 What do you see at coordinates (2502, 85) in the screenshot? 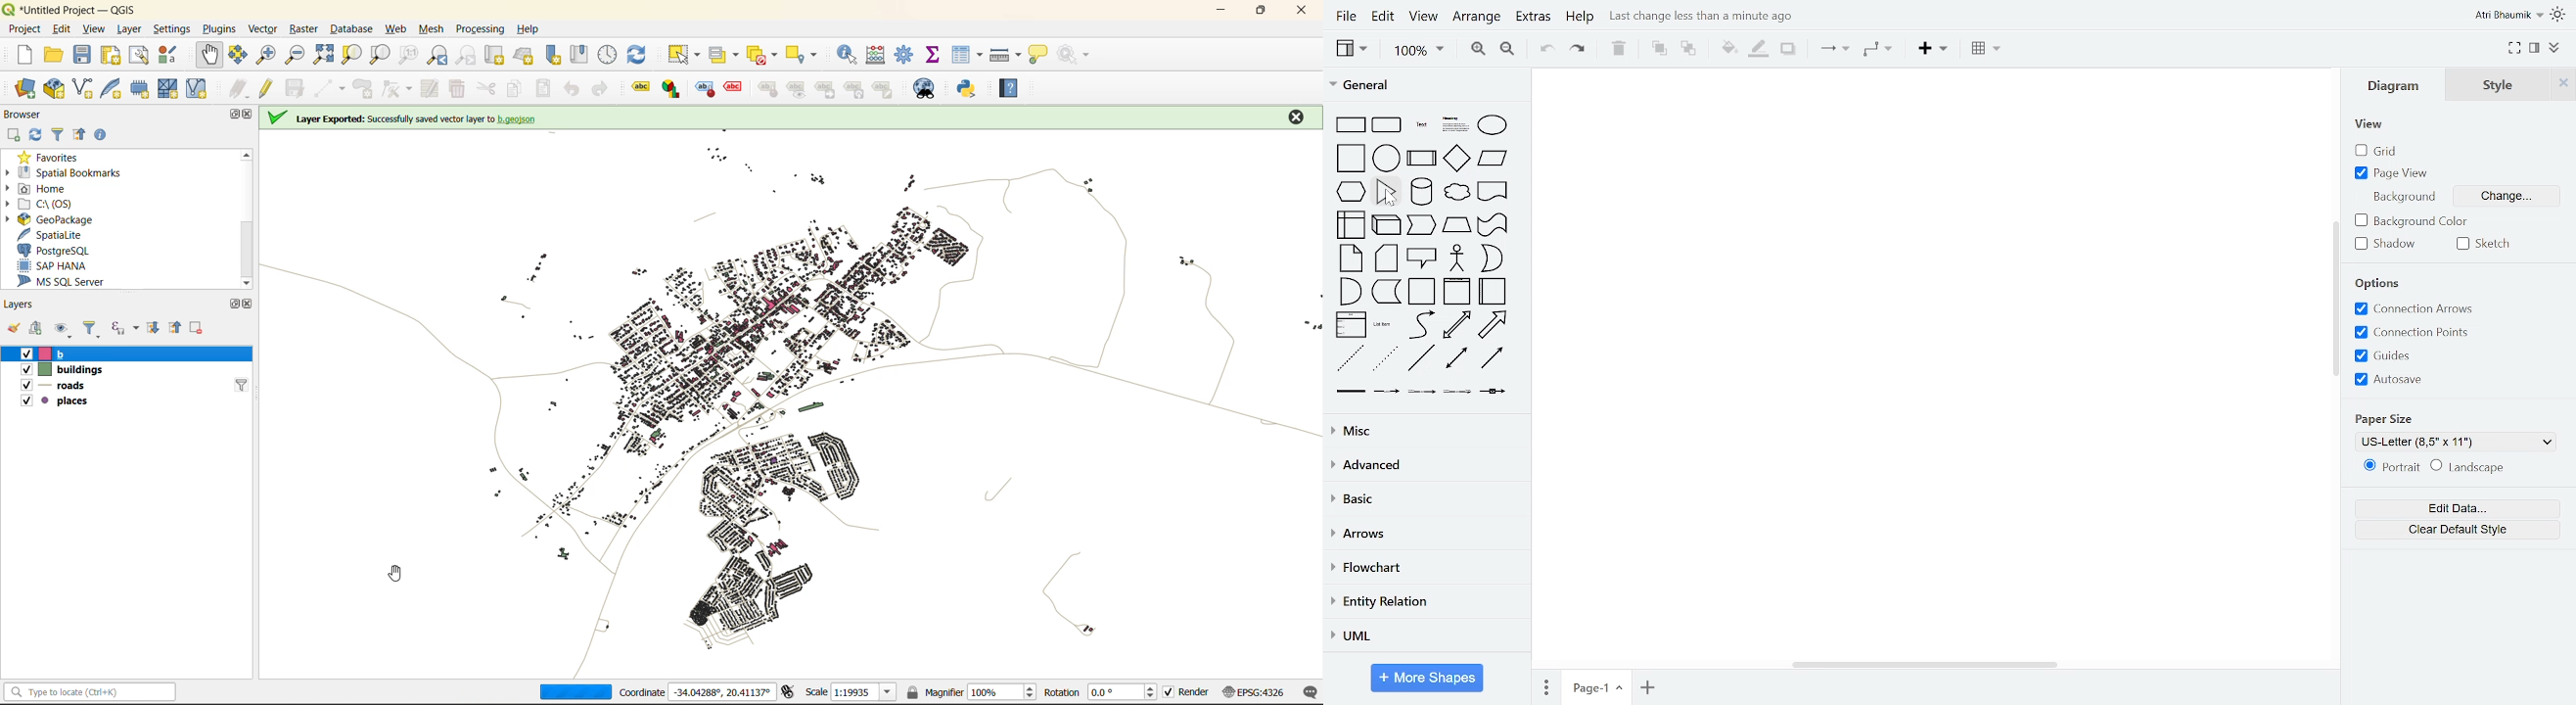
I see `style` at bounding box center [2502, 85].